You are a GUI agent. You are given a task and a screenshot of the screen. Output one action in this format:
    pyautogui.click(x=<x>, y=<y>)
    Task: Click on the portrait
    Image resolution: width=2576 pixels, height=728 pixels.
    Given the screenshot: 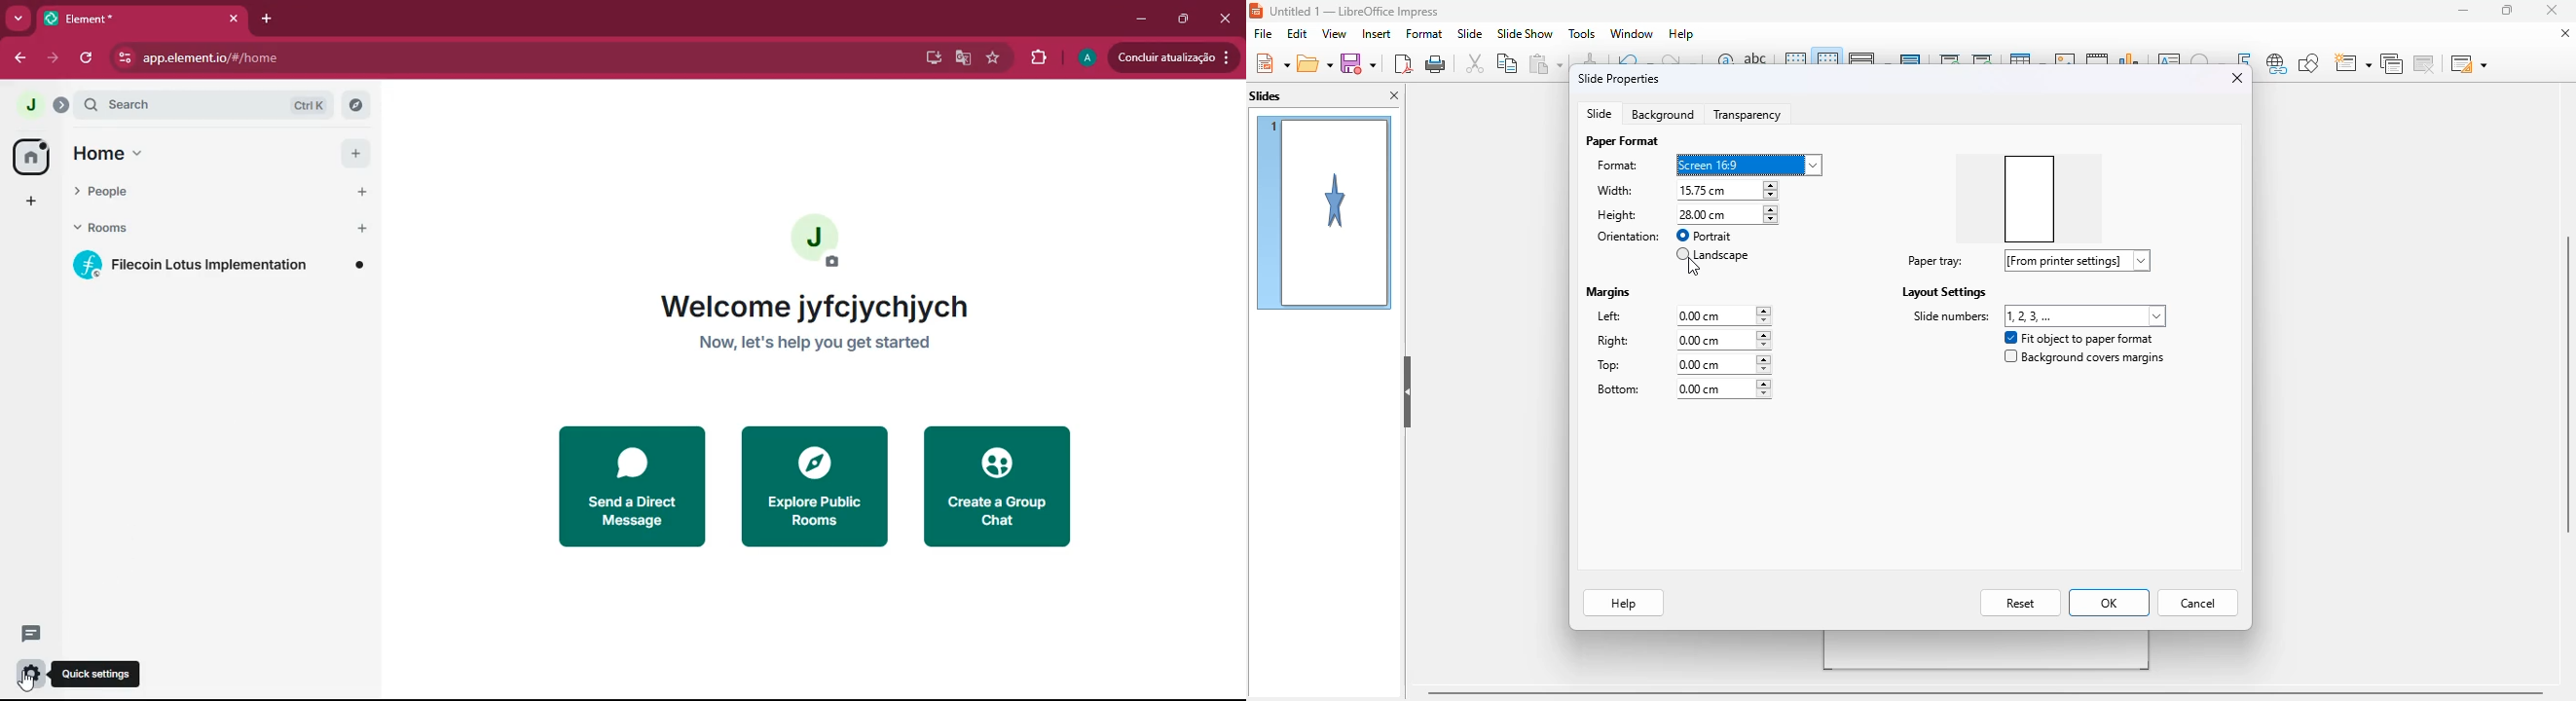 What is the action you would take?
    pyautogui.click(x=1704, y=236)
    